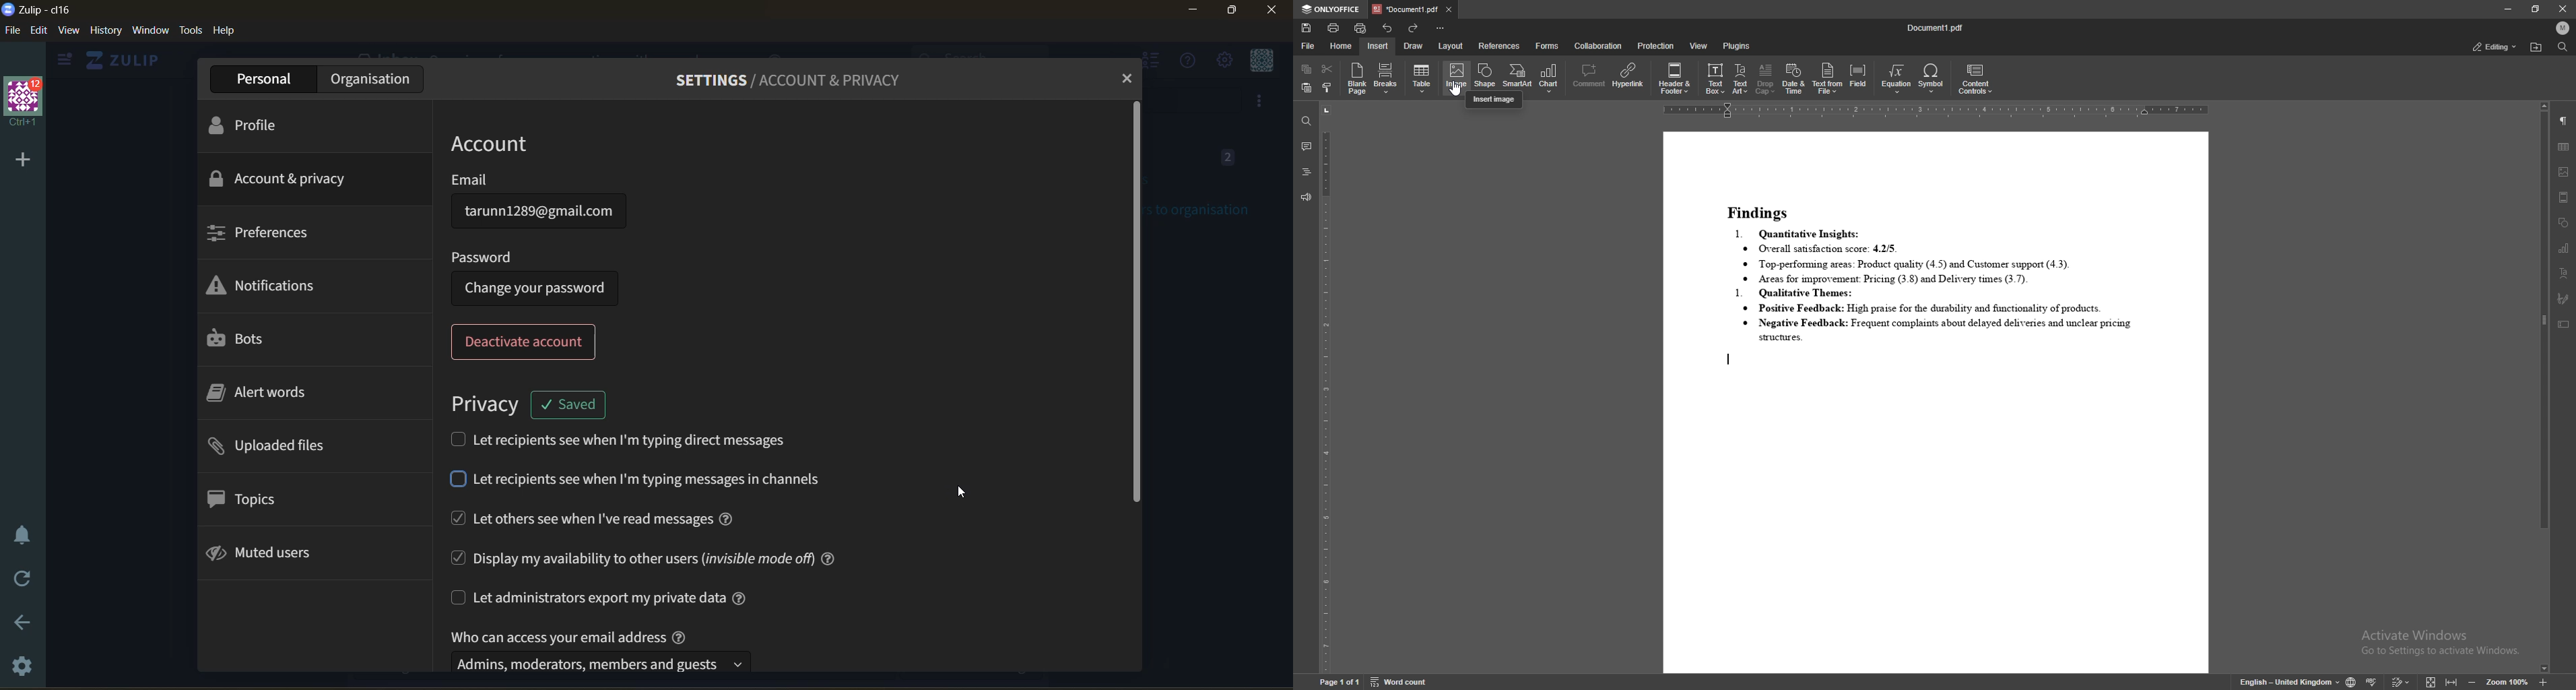 The height and width of the screenshot is (700, 2576). What do you see at coordinates (1457, 78) in the screenshot?
I see `image` at bounding box center [1457, 78].